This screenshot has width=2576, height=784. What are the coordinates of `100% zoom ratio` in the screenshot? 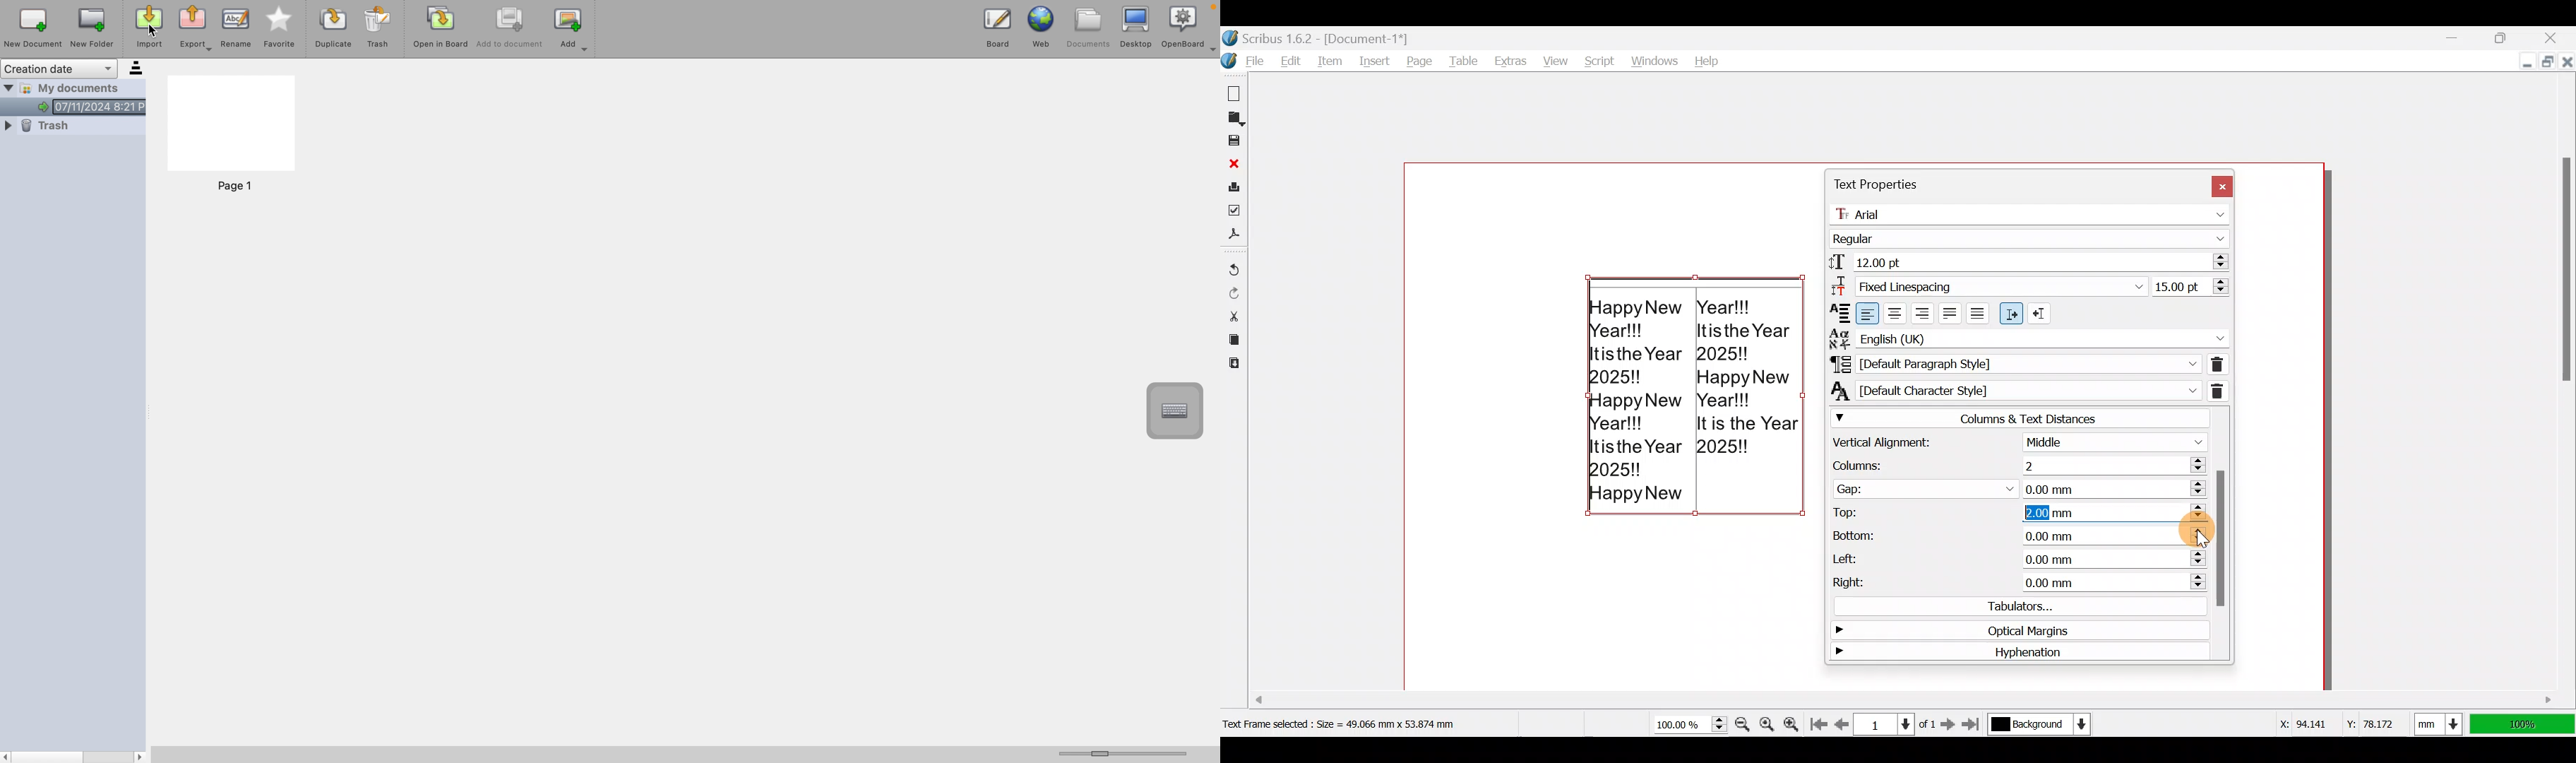 It's located at (2525, 724).